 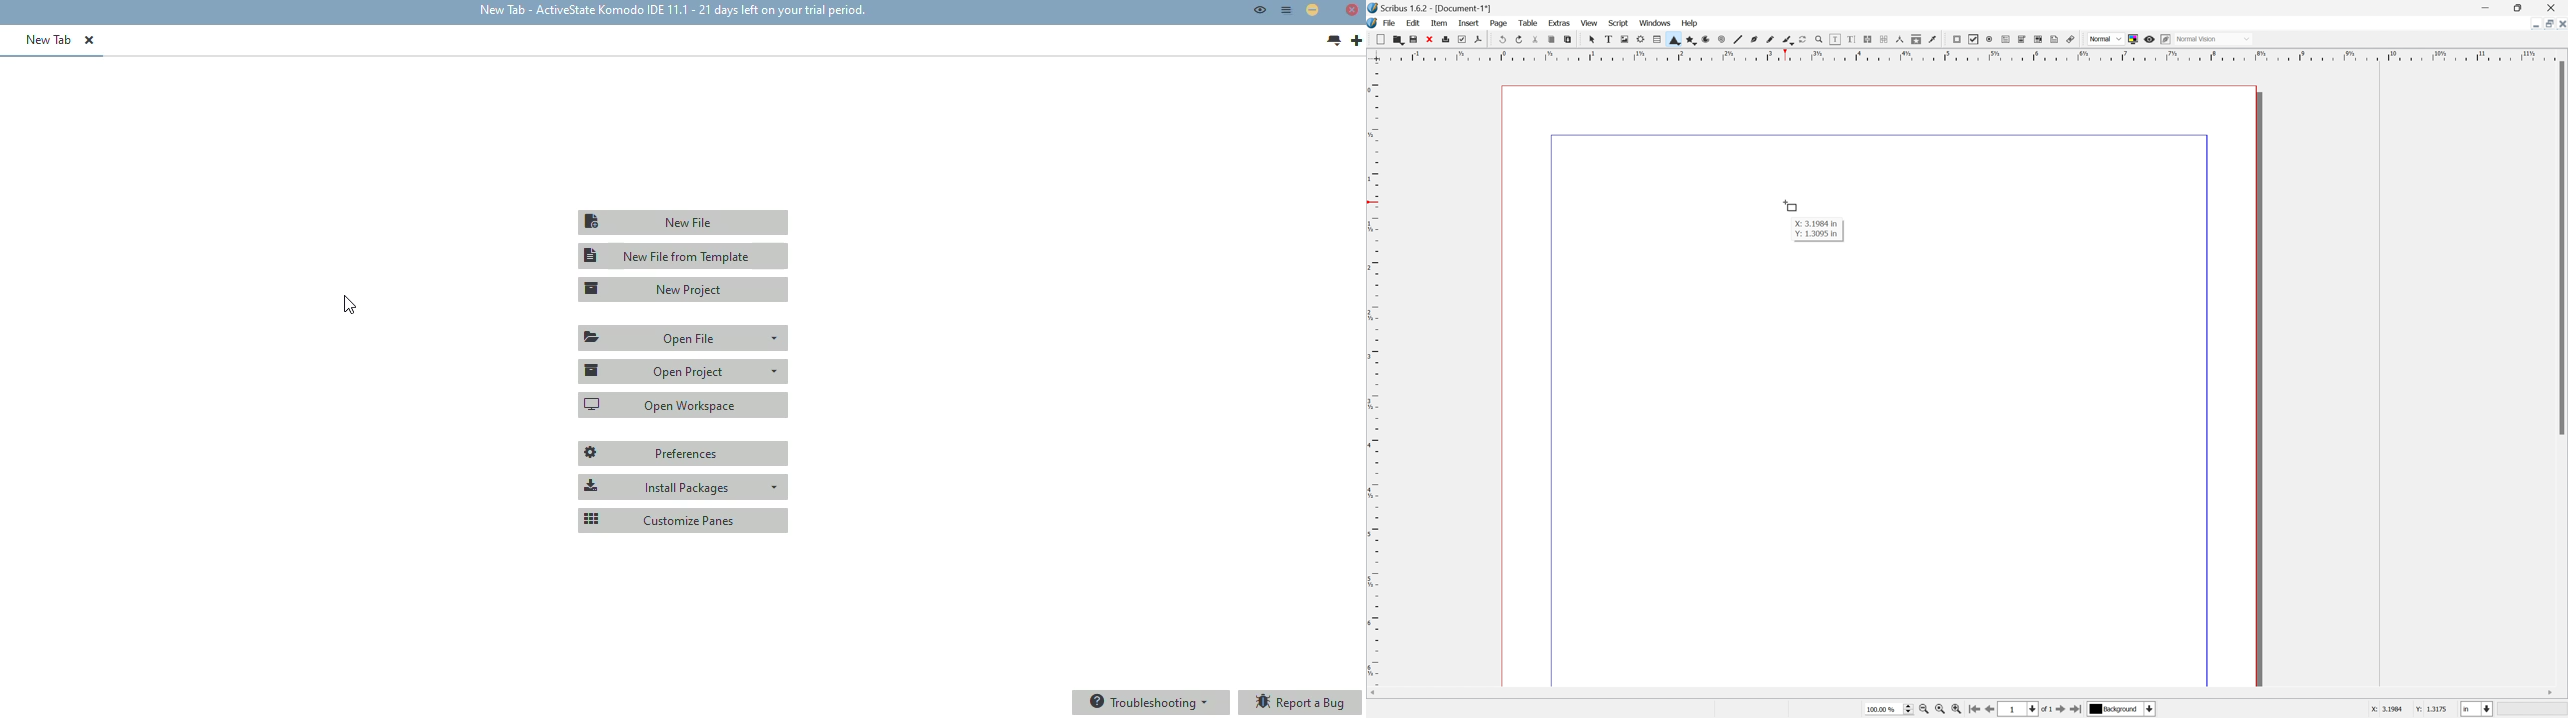 What do you see at coordinates (1518, 39) in the screenshot?
I see `Redo` at bounding box center [1518, 39].